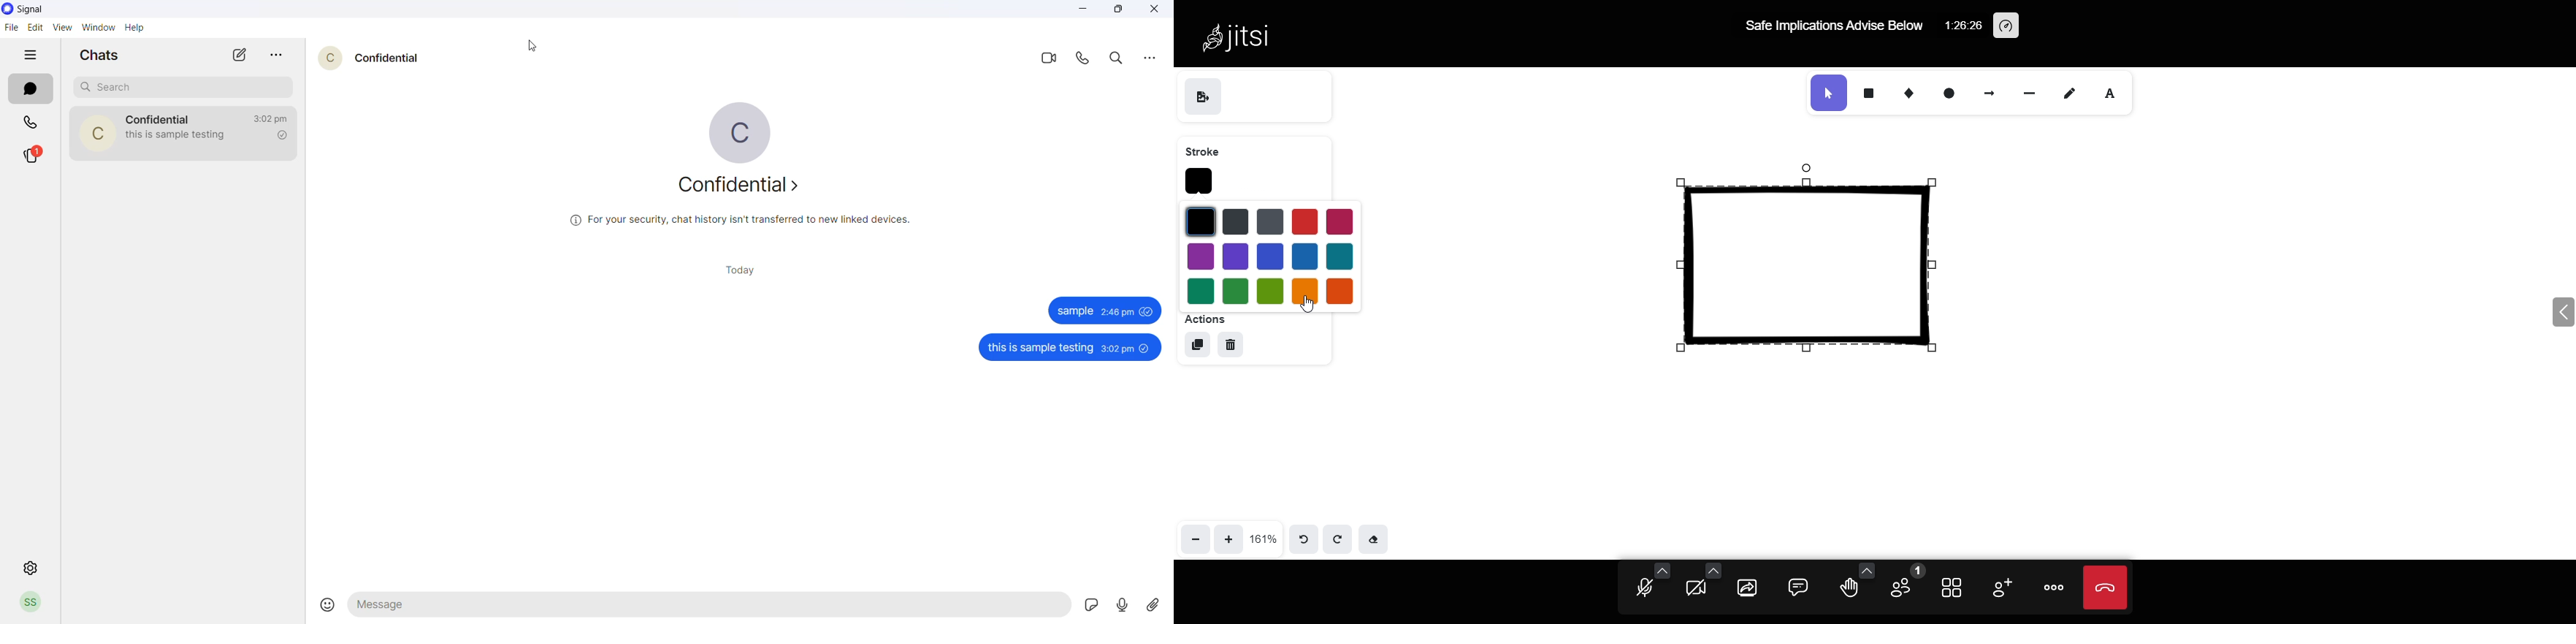 The height and width of the screenshot is (644, 2576). I want to click on purple 2, so click(1236, 258).